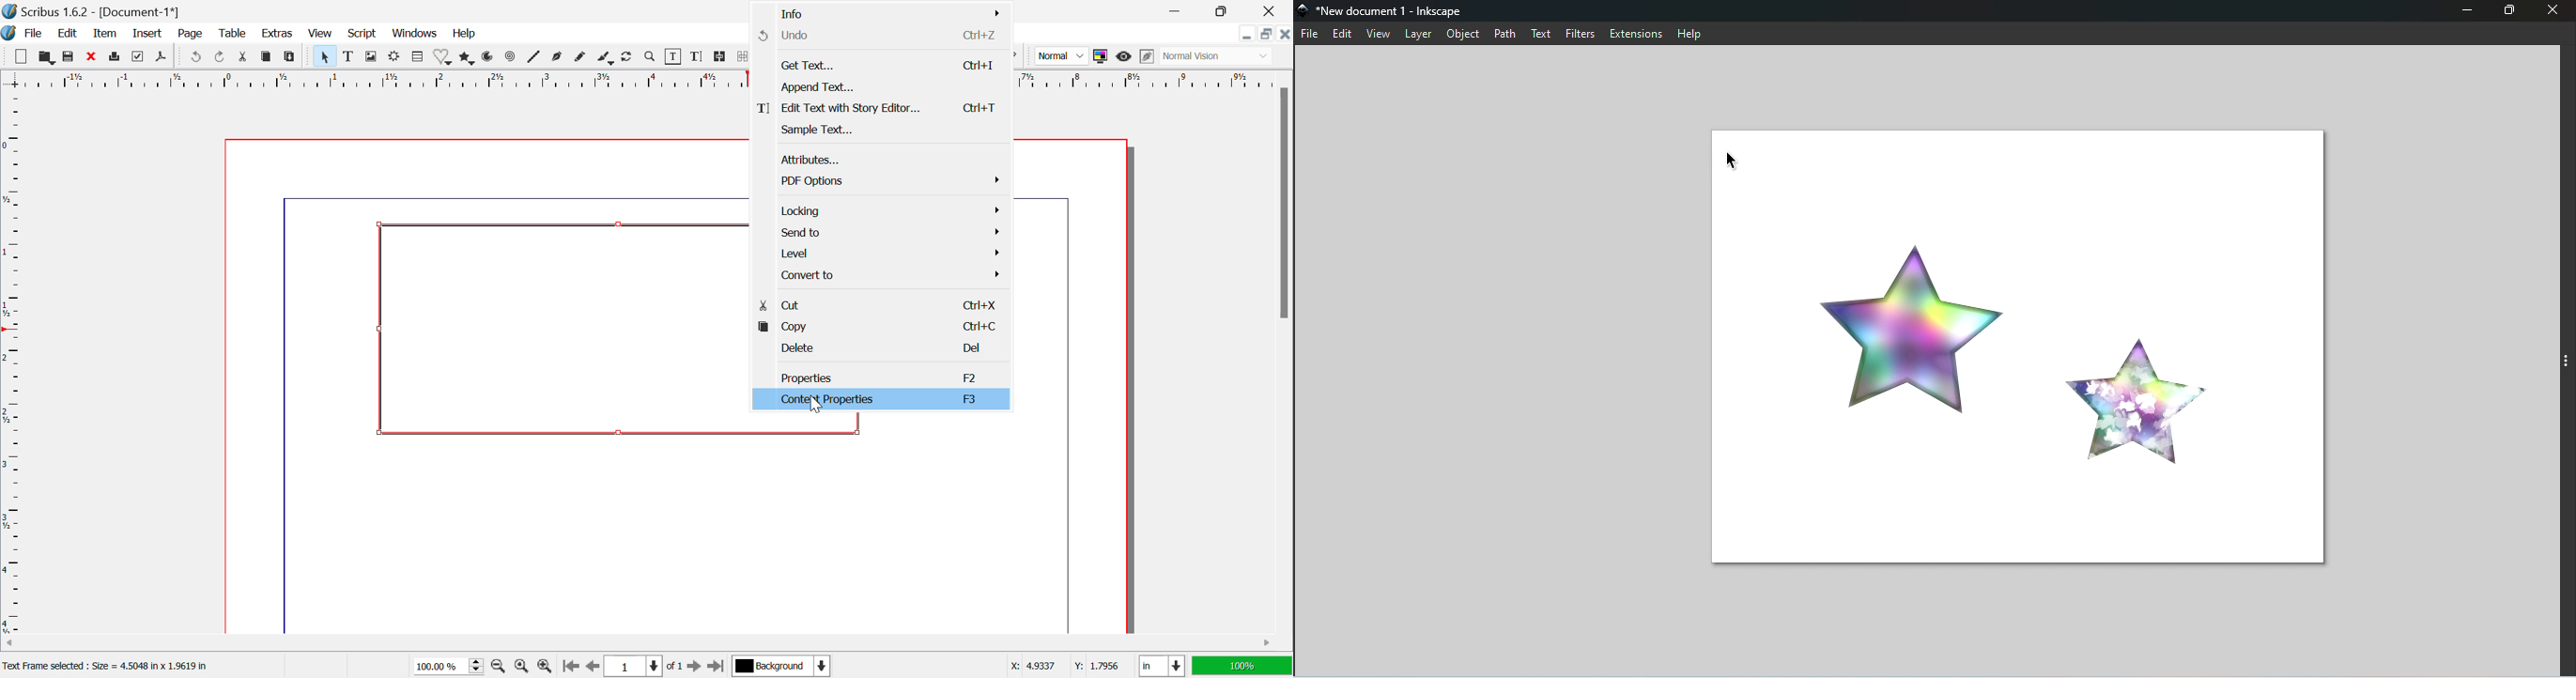  I want to click on Preview Mode, so click(1125, 58).